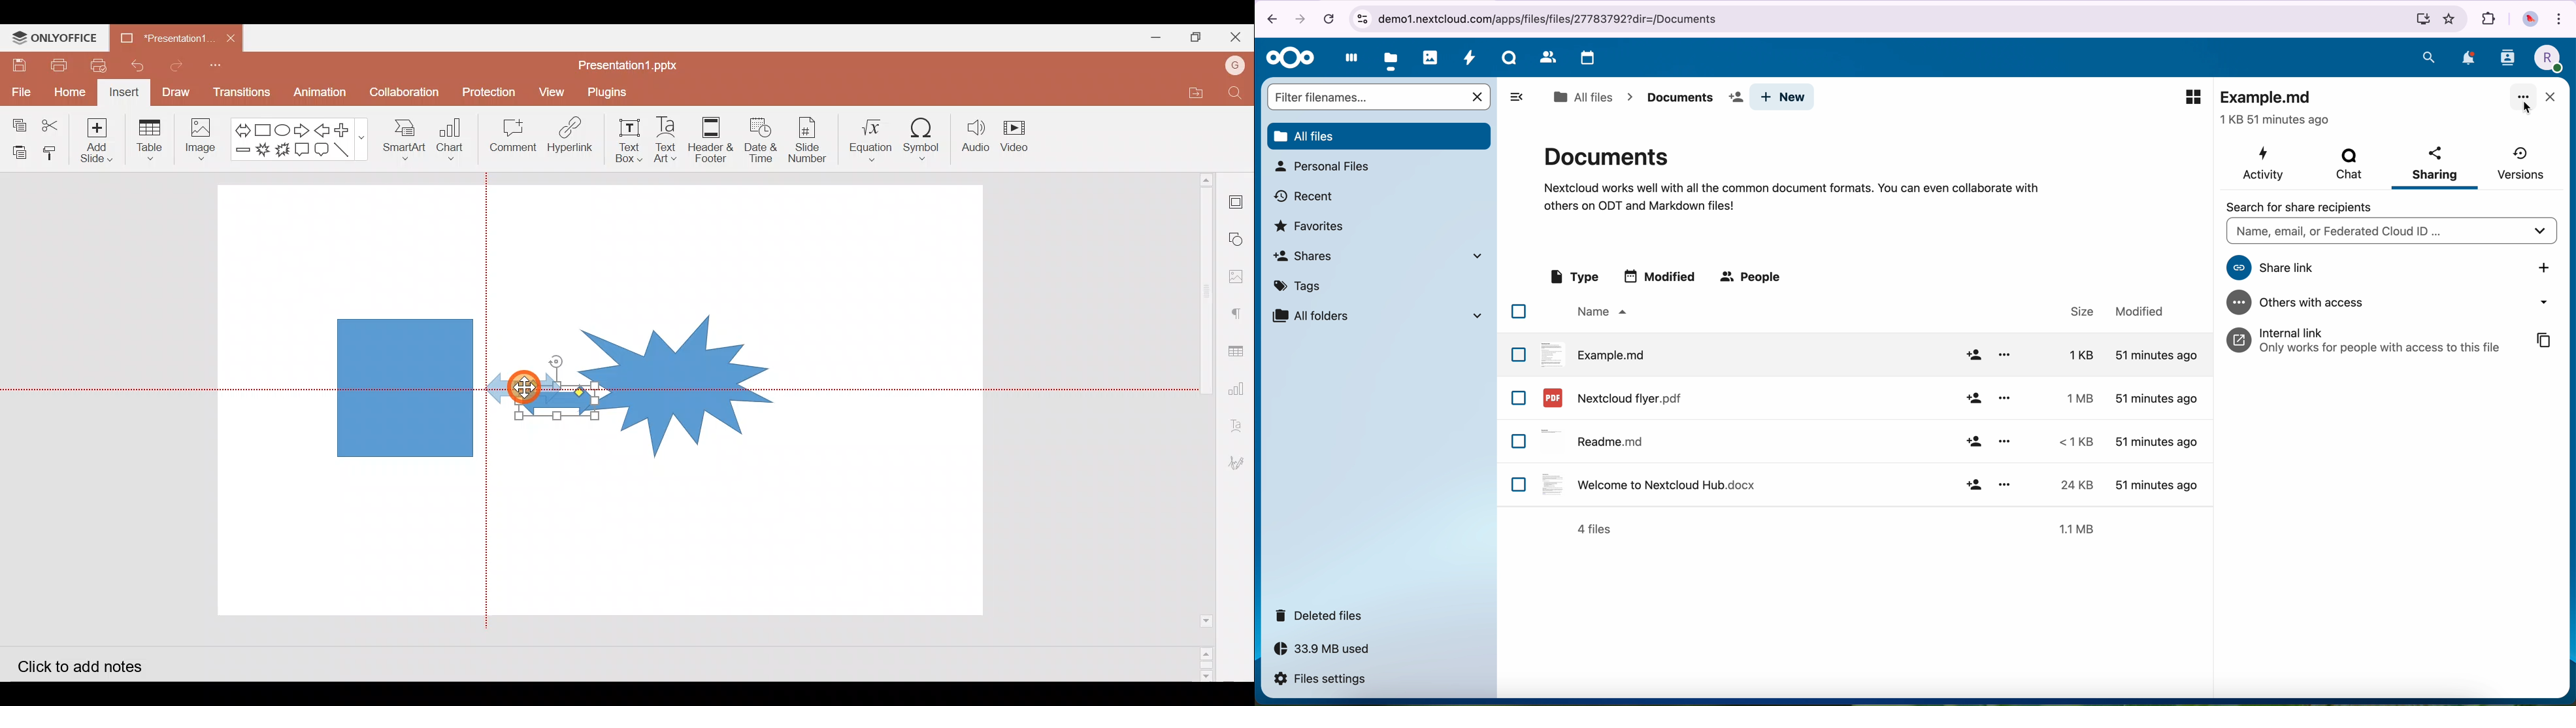 This screenshot has height=728, width=2576. Describe the element at coordinates (325, 130) in the screenshot. I see `Left arrow` at that location.